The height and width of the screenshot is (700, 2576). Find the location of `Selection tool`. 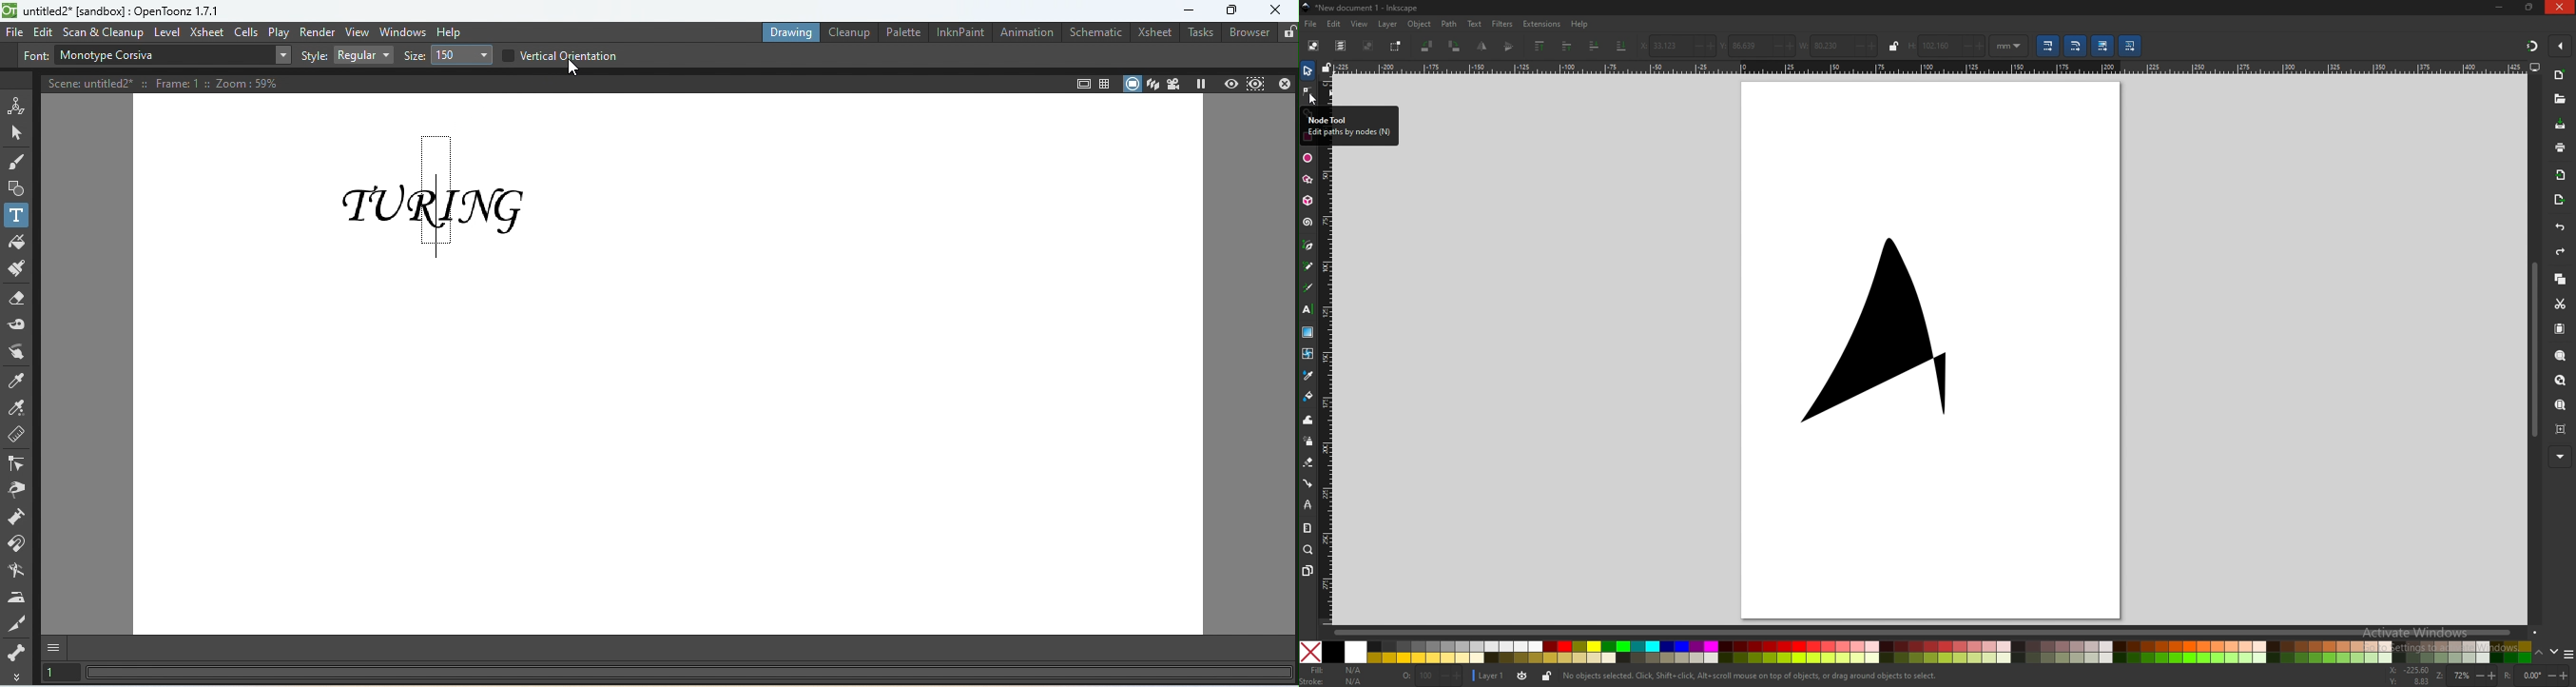

Selection tool is located at coordinates (18, 133).